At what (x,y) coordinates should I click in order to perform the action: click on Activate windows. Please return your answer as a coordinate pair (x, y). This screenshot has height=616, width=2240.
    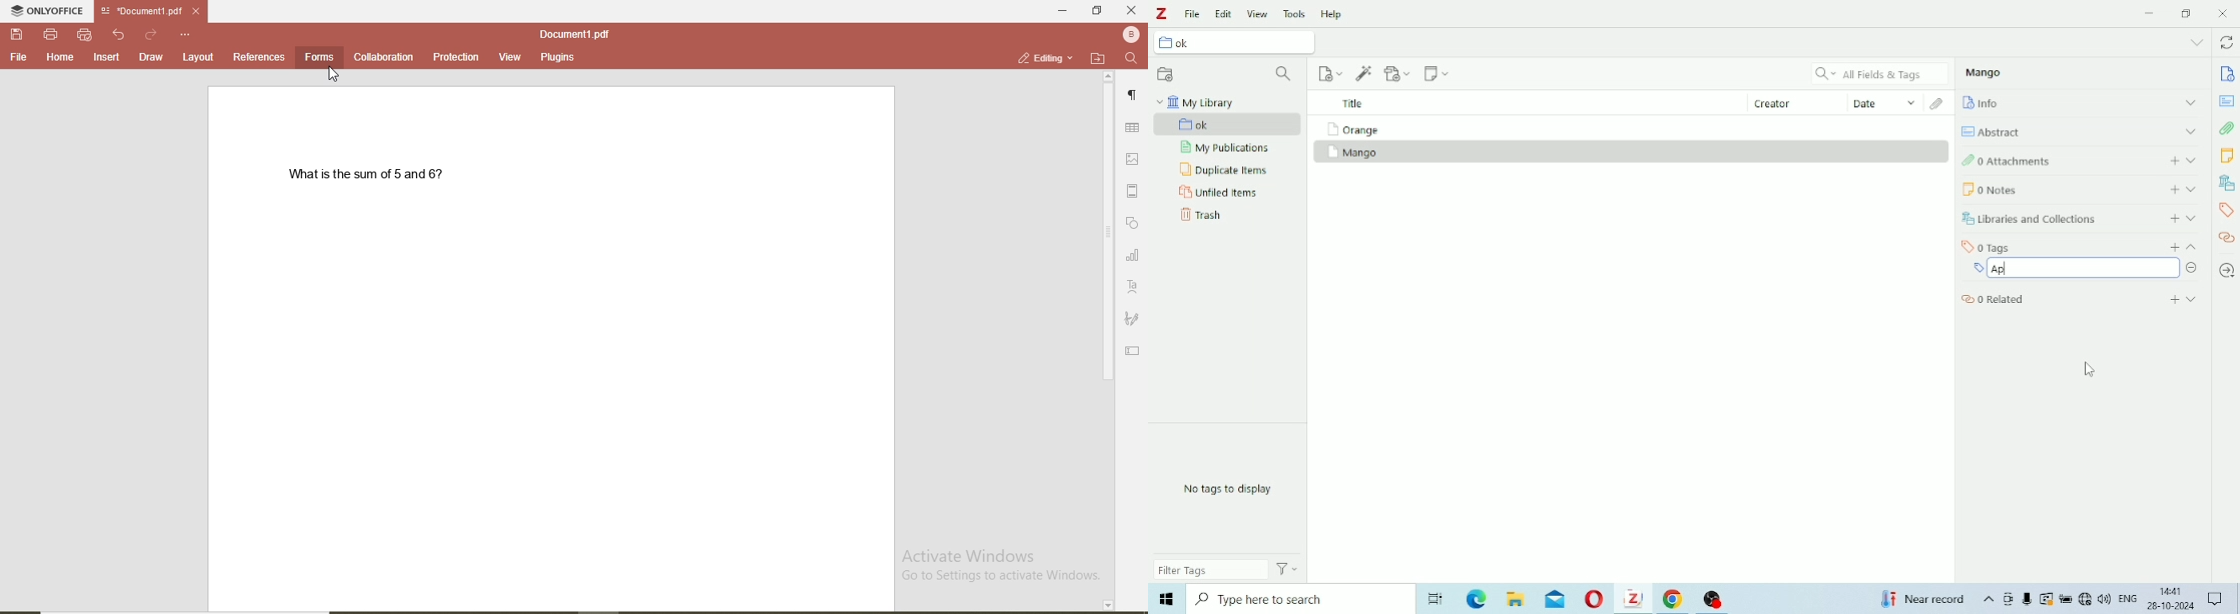
    Looking at the image, I should click on (1005, 564).